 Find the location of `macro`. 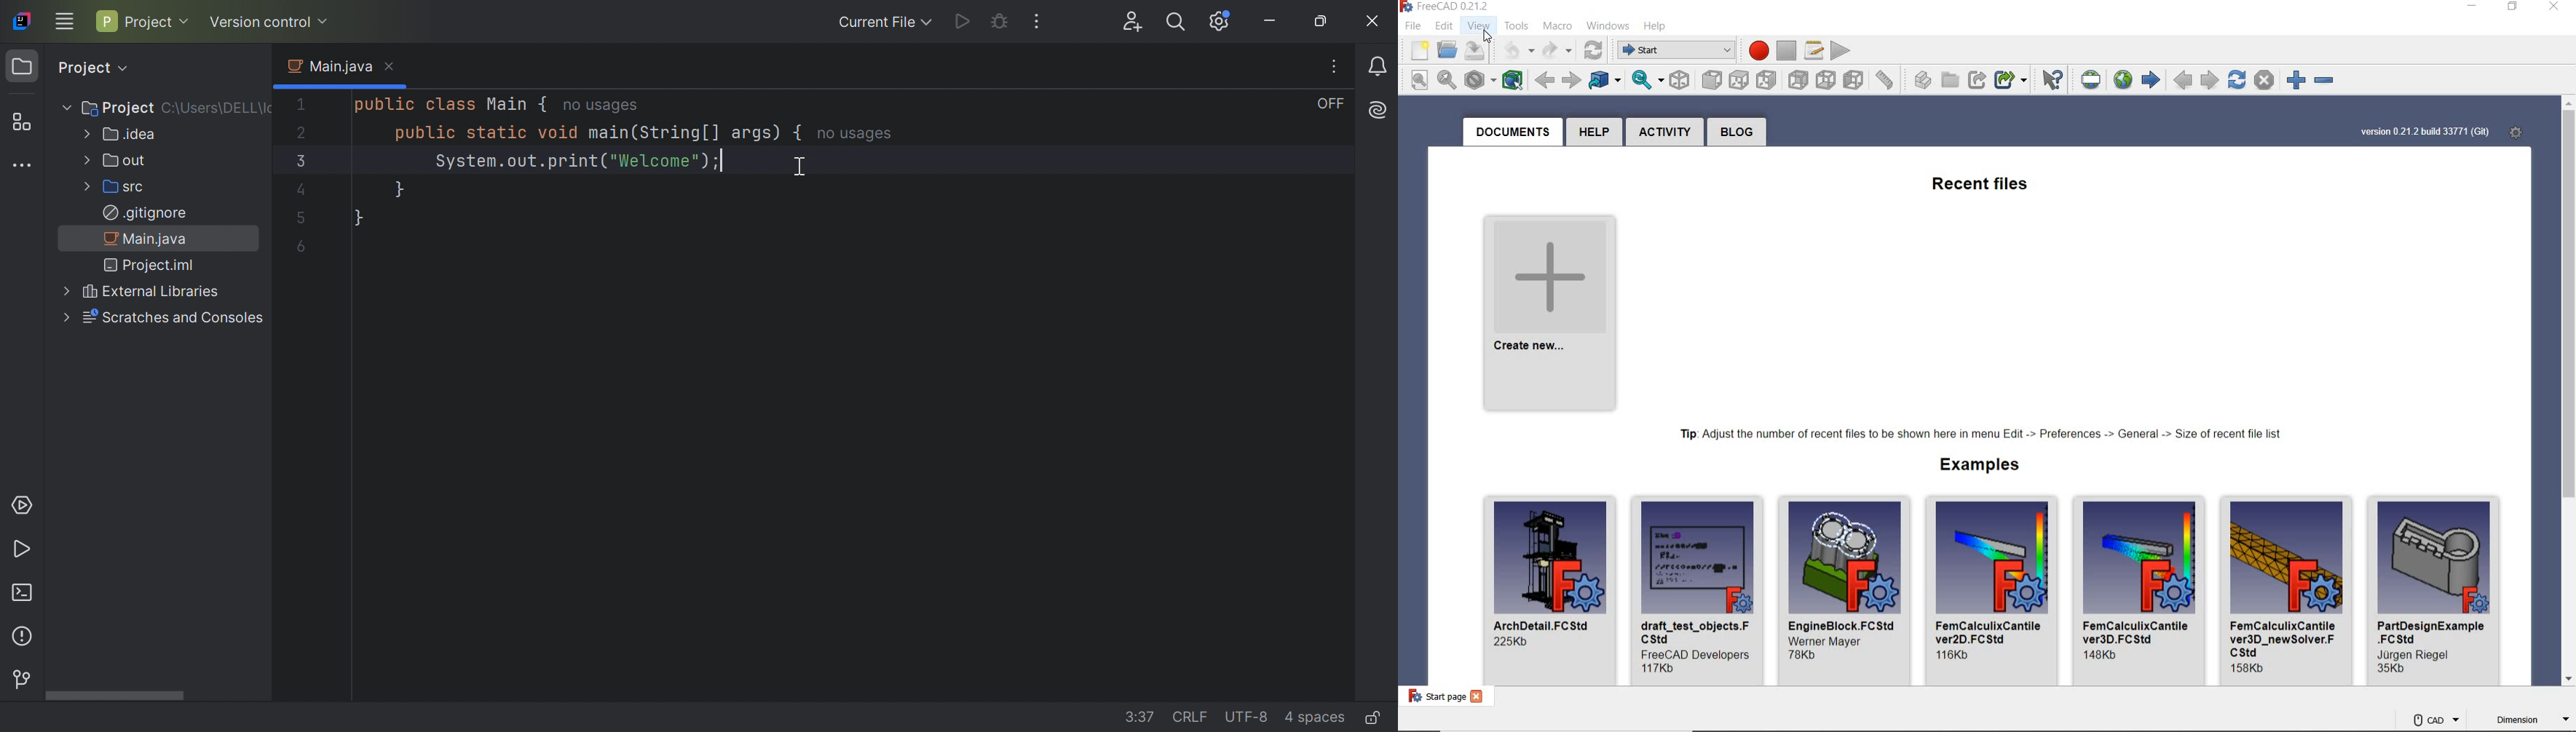

macro is located at coordinates (1557, 26).